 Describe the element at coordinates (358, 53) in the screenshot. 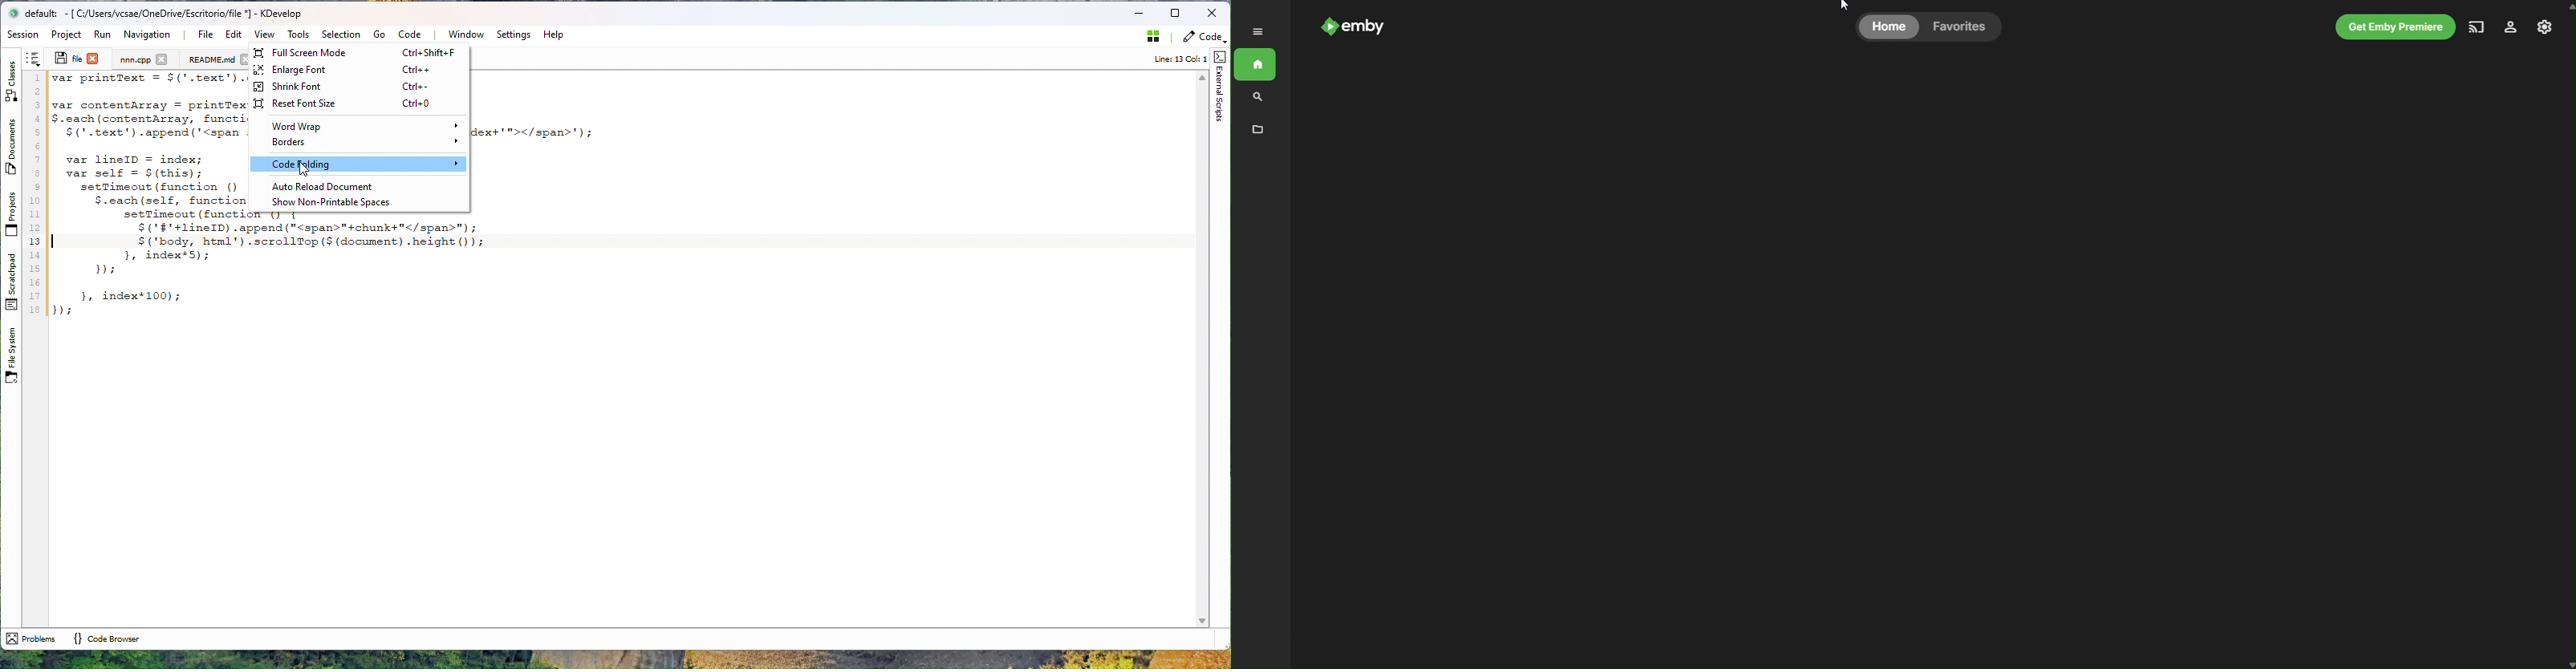

I see `Fullscreen Mode` at that location.